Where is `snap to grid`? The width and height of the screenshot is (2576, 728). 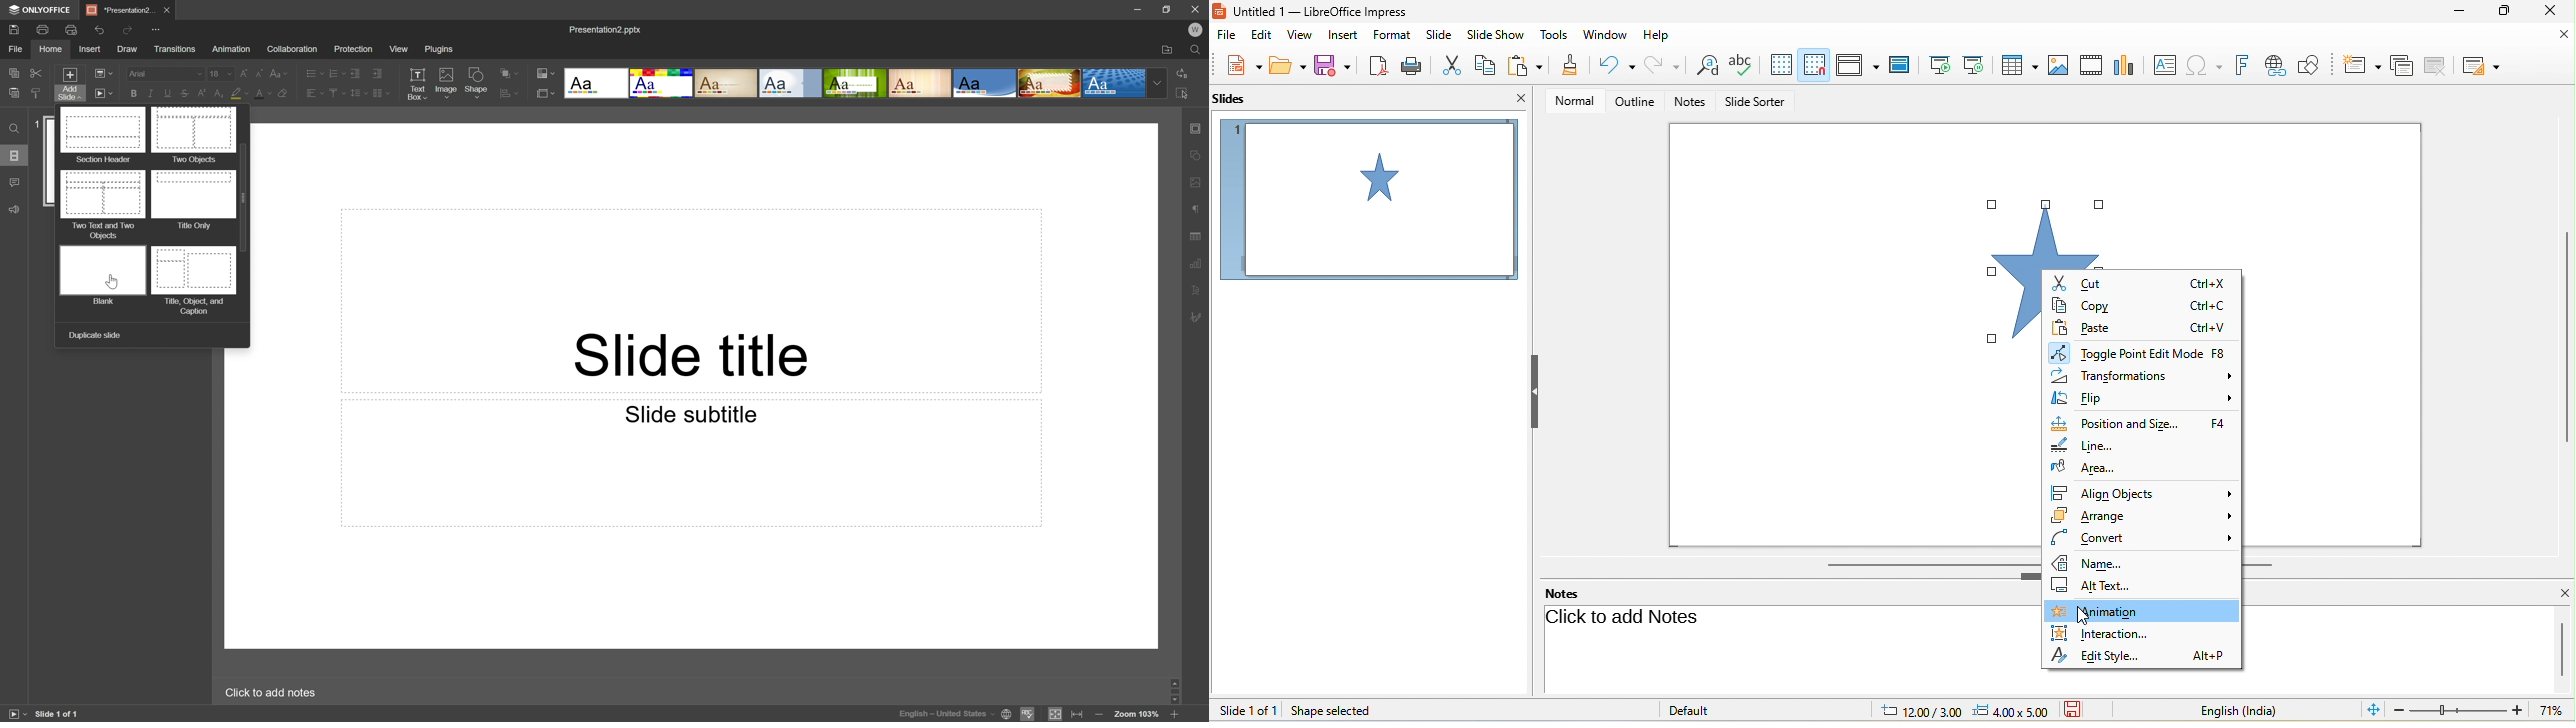 snap to grid is located at coordinates (1814, 62).